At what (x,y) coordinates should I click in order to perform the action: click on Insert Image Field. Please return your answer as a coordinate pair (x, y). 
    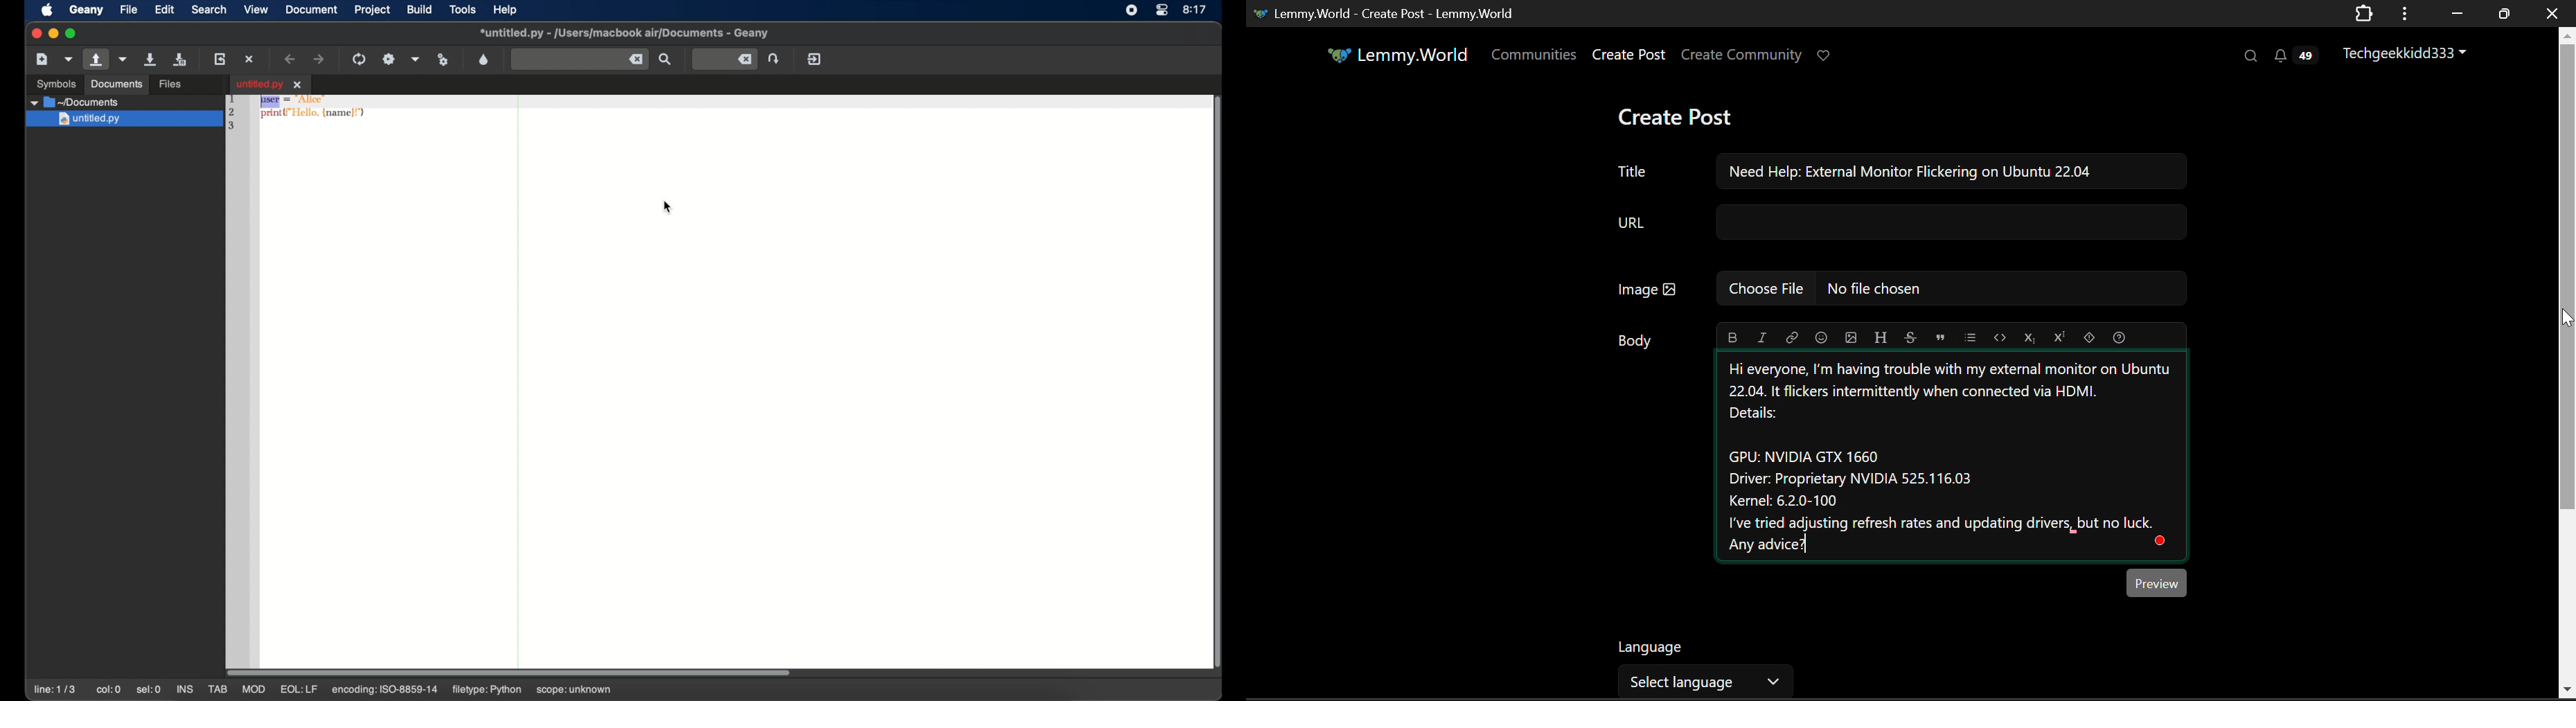
    Looking at the image, I should click on (1893, 290).